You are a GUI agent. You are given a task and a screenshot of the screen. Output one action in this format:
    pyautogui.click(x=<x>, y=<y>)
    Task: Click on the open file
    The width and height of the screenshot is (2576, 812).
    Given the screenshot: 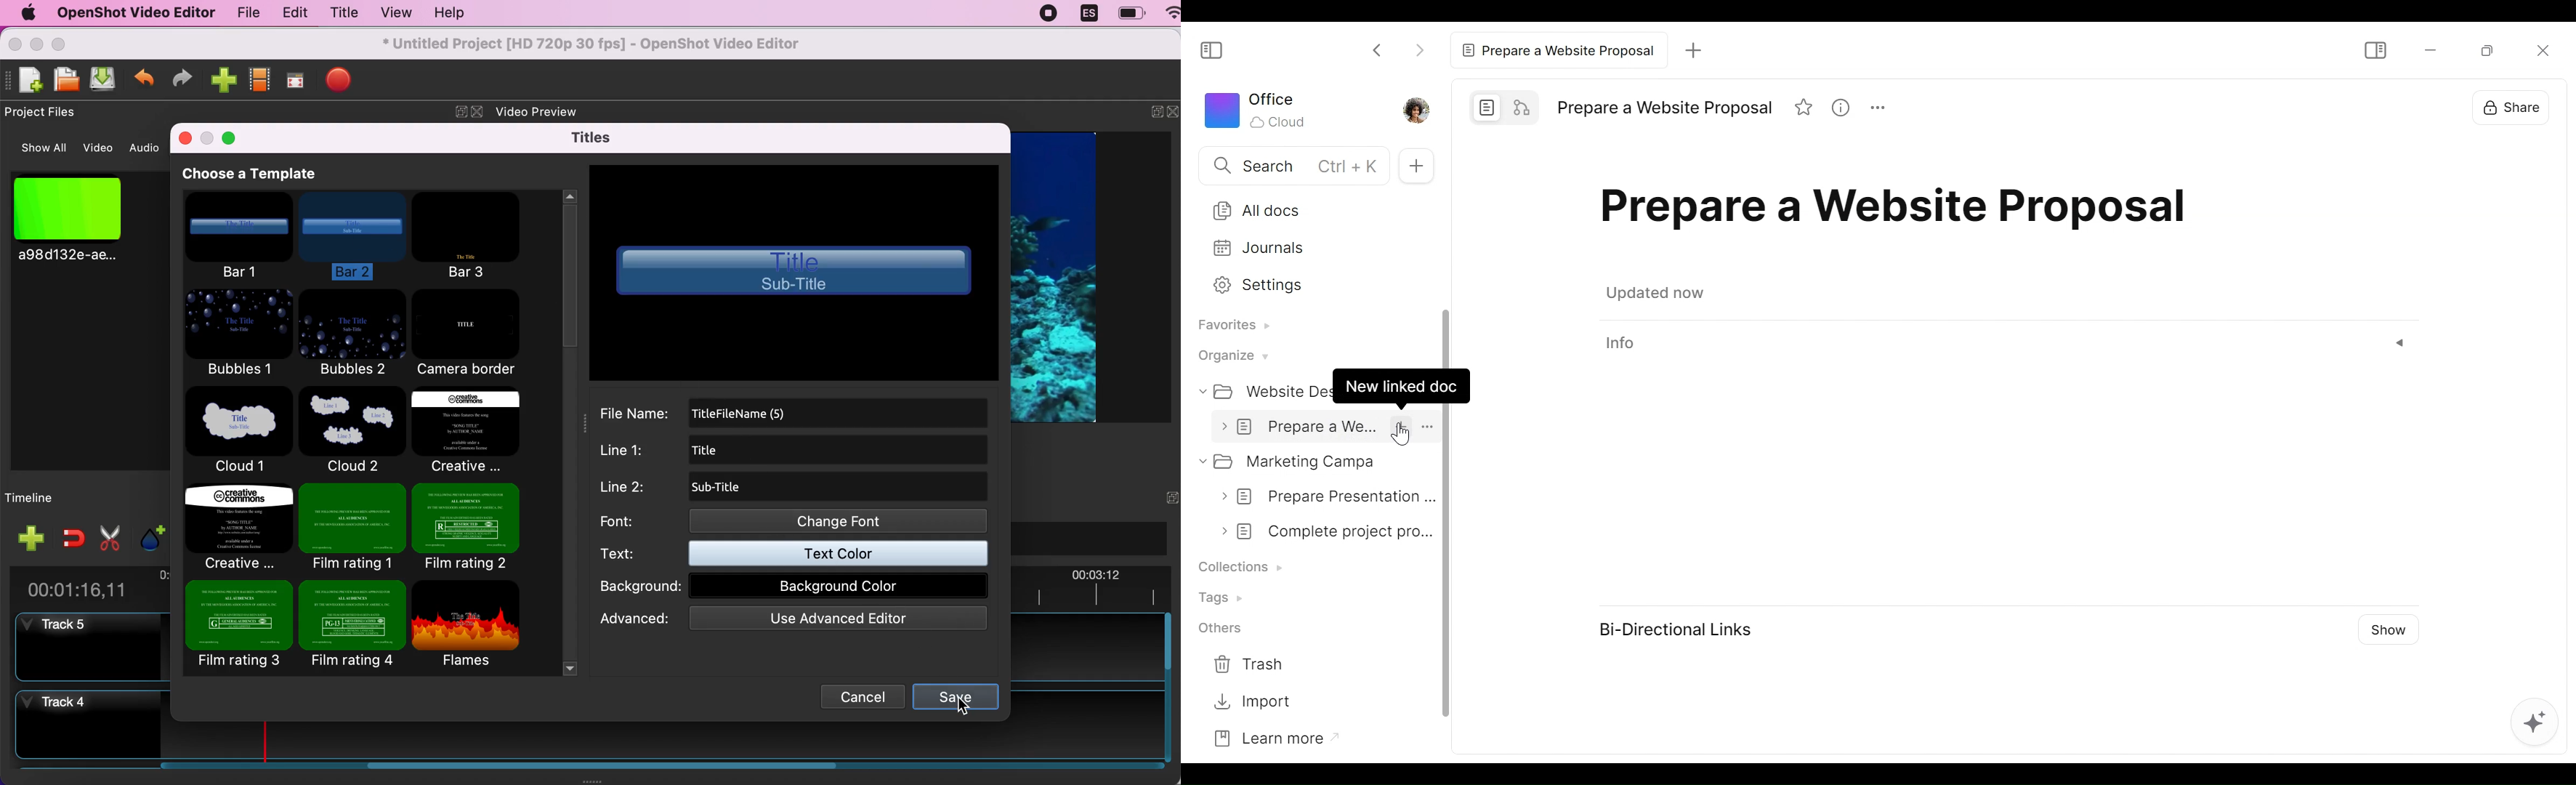 What is the action you would take?
    pyautogui.click(x=67, y=80)
    